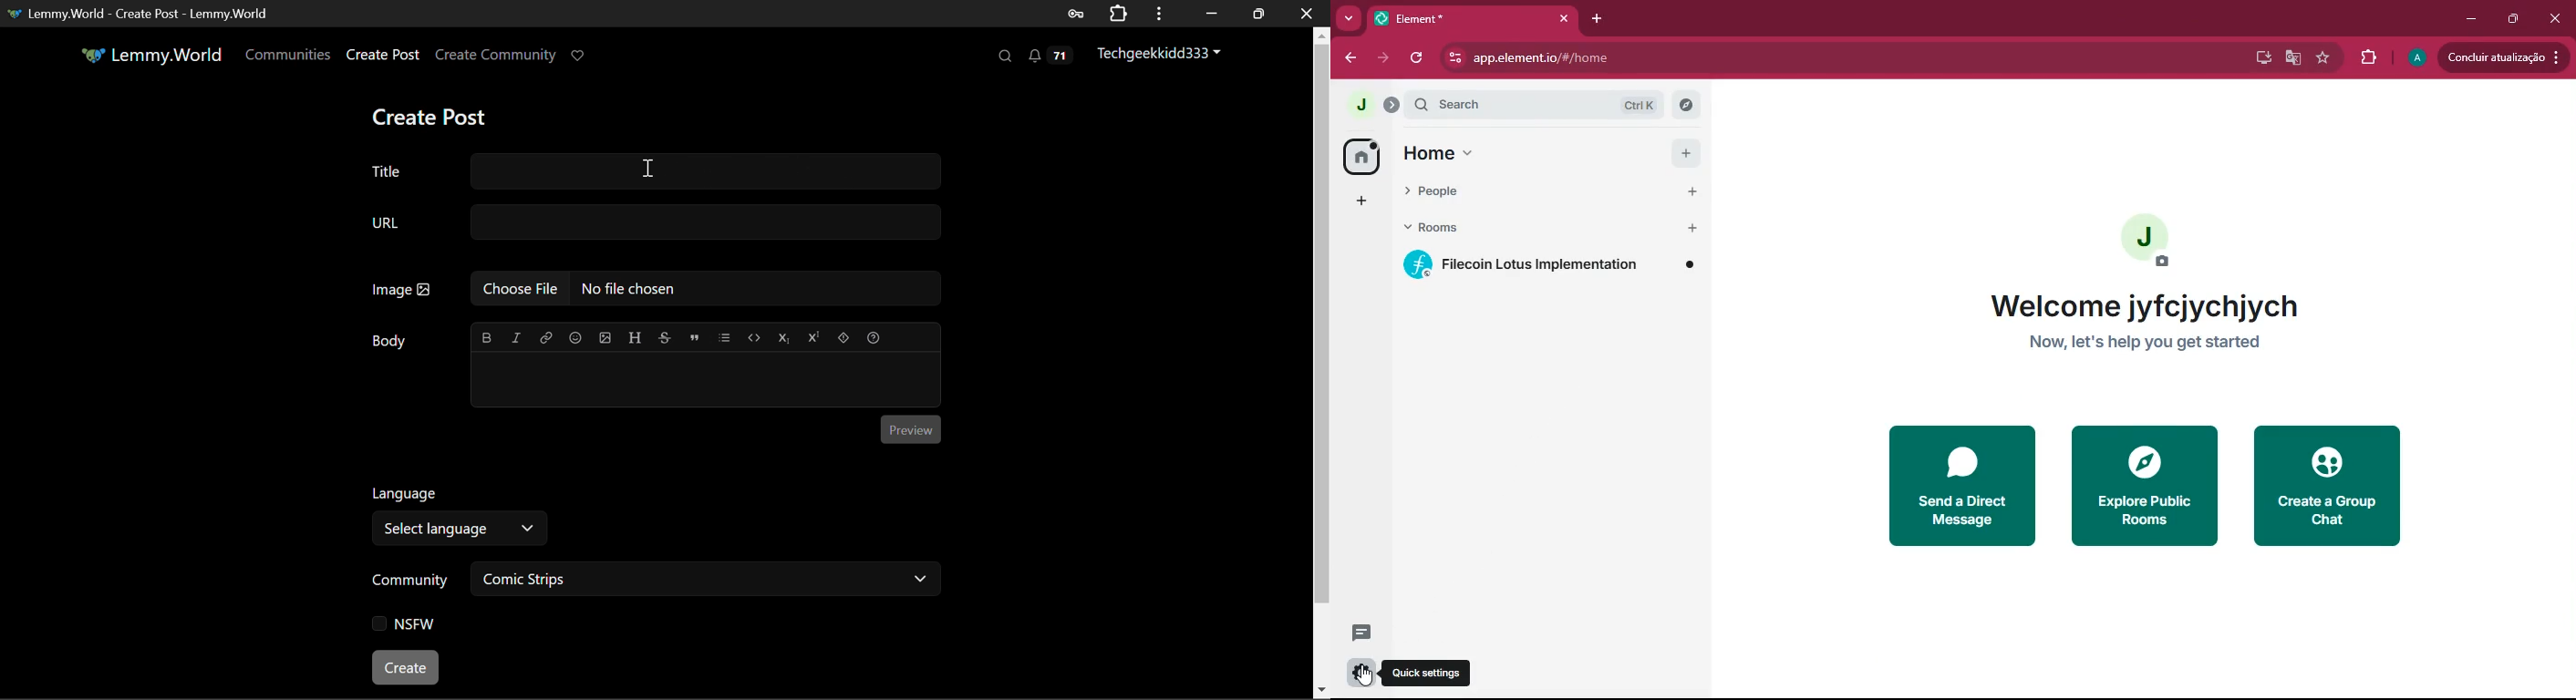 This screenshot has width=2576, height=700. Describe the element at coordinates (1458, 17) in the screenshot. I see `Element*` at that location.